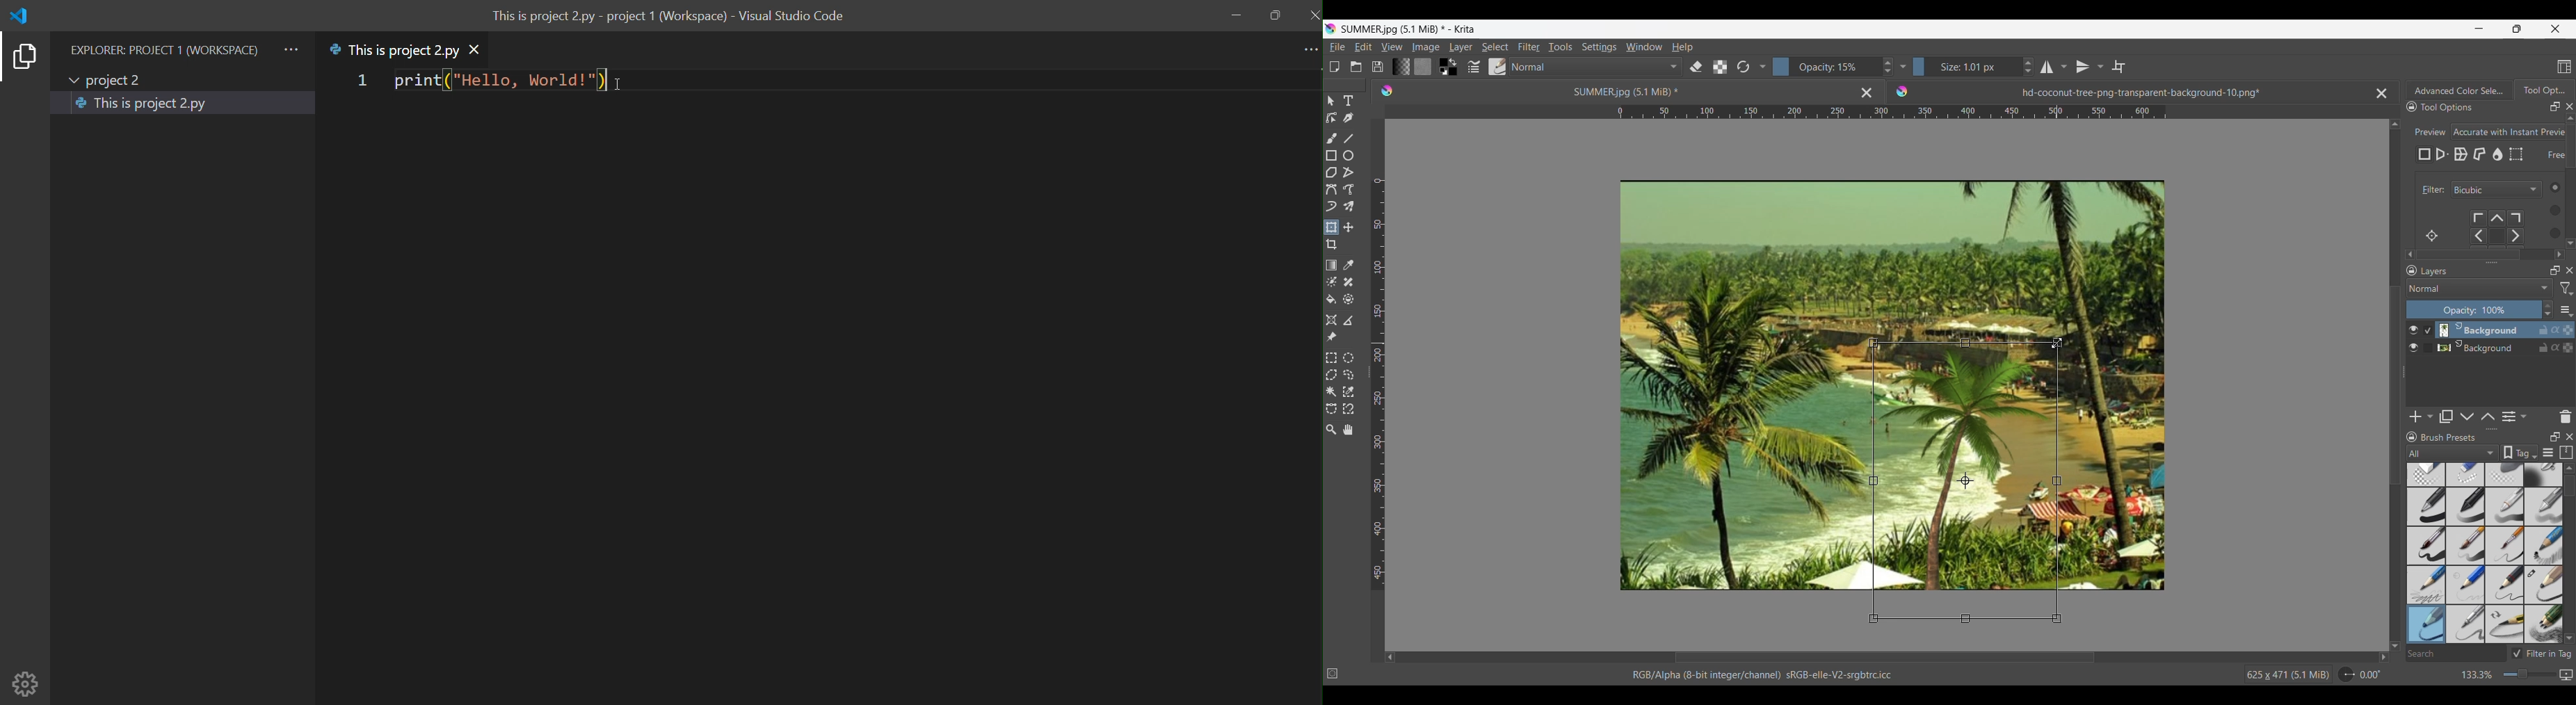 The image size is (2576, 728). Describe the element at coordinates (2506, 585) in the screenshot. I see `pencil 2` at that location.